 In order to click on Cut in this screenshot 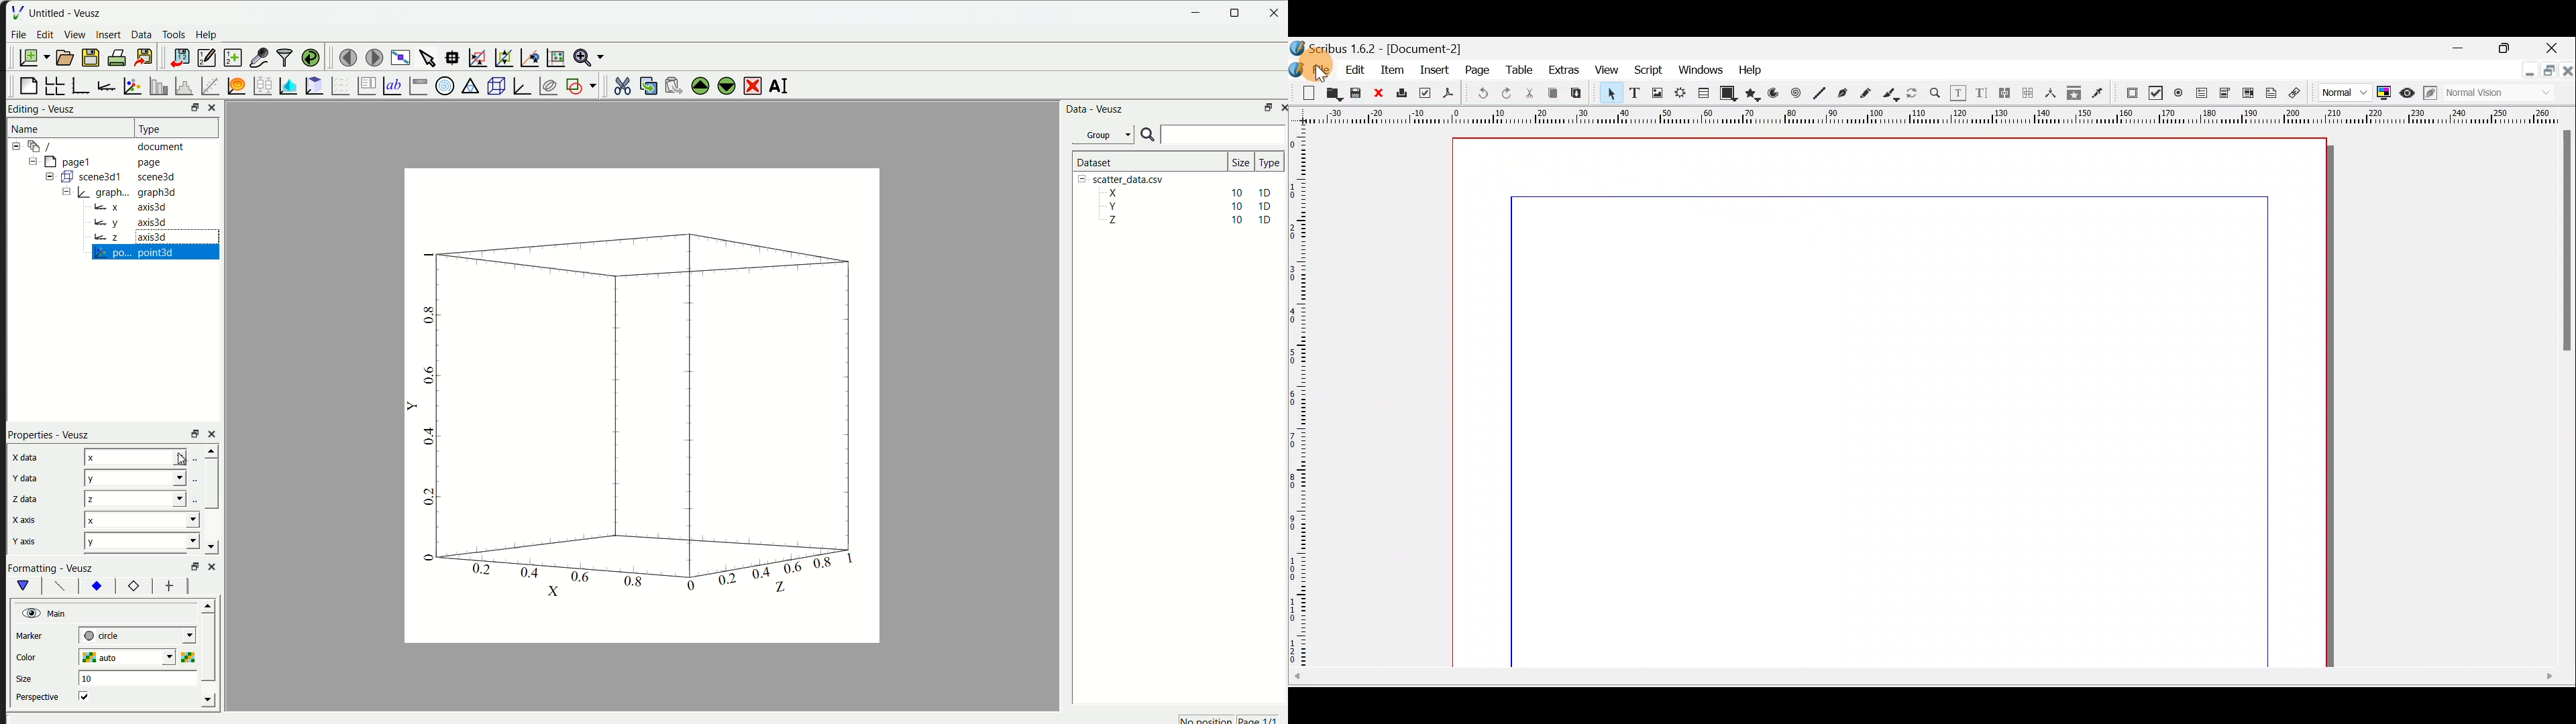, I will do `click(1530, 94)`.